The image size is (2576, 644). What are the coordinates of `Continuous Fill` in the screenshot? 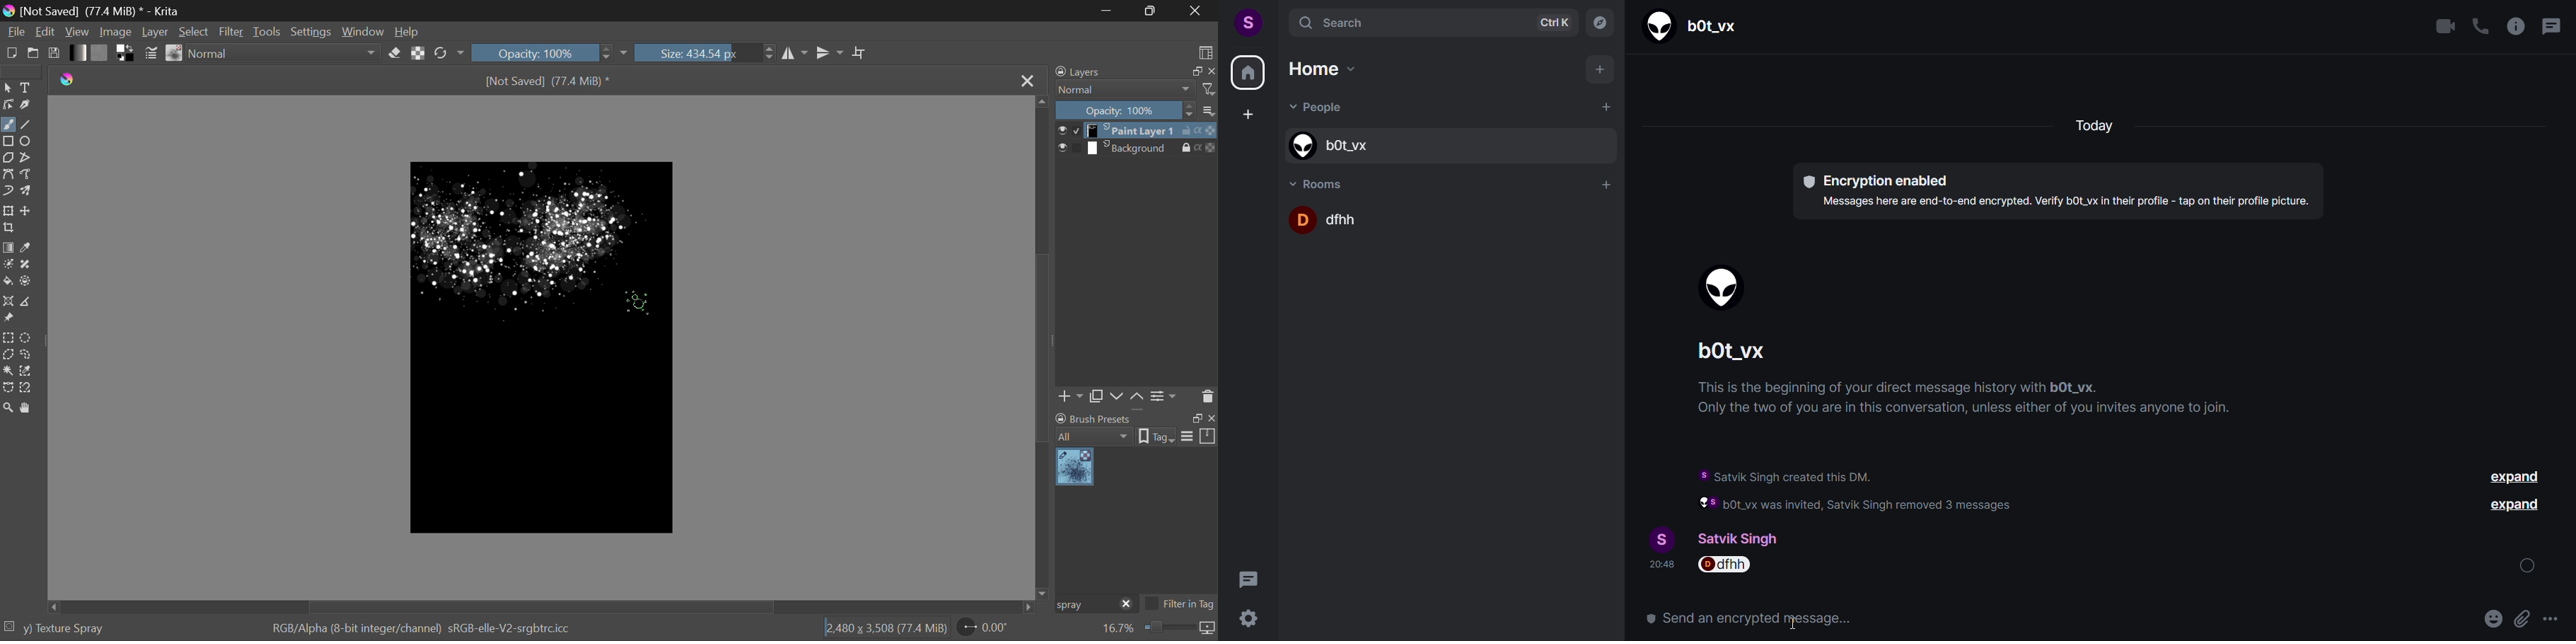 It's located at (8, 369).